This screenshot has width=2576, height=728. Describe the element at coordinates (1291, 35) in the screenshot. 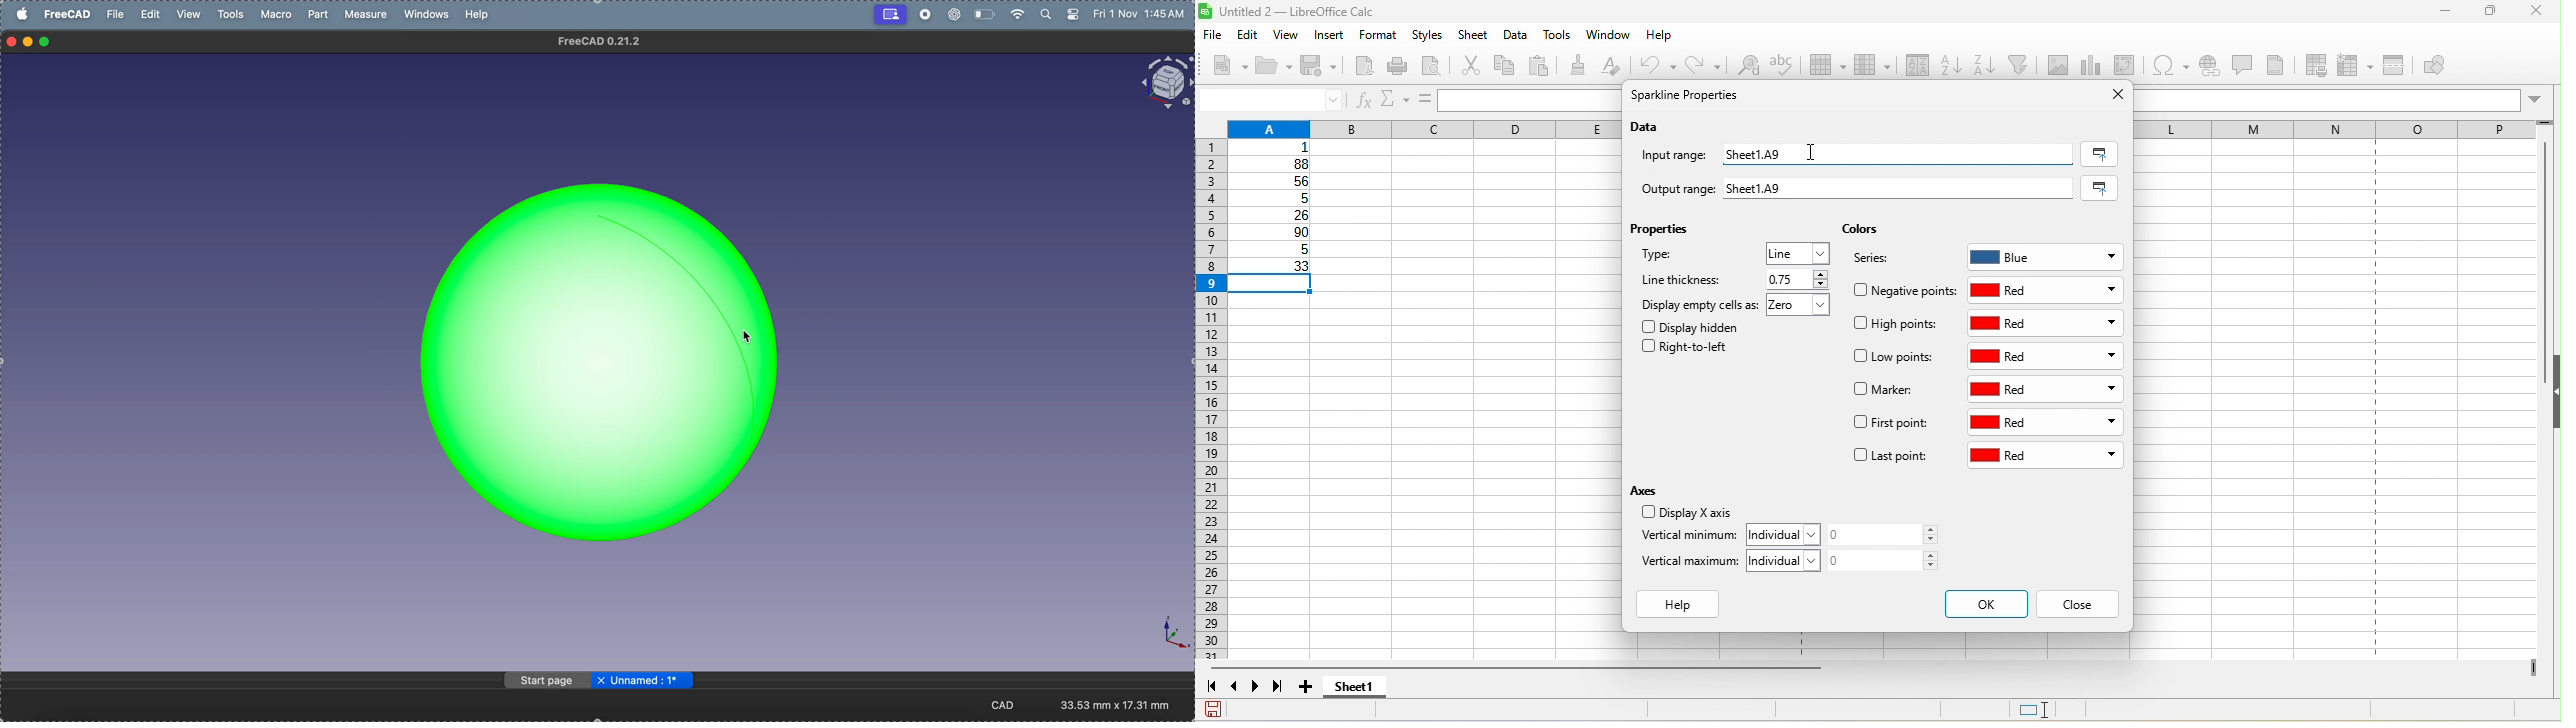

I see `view` at that location.